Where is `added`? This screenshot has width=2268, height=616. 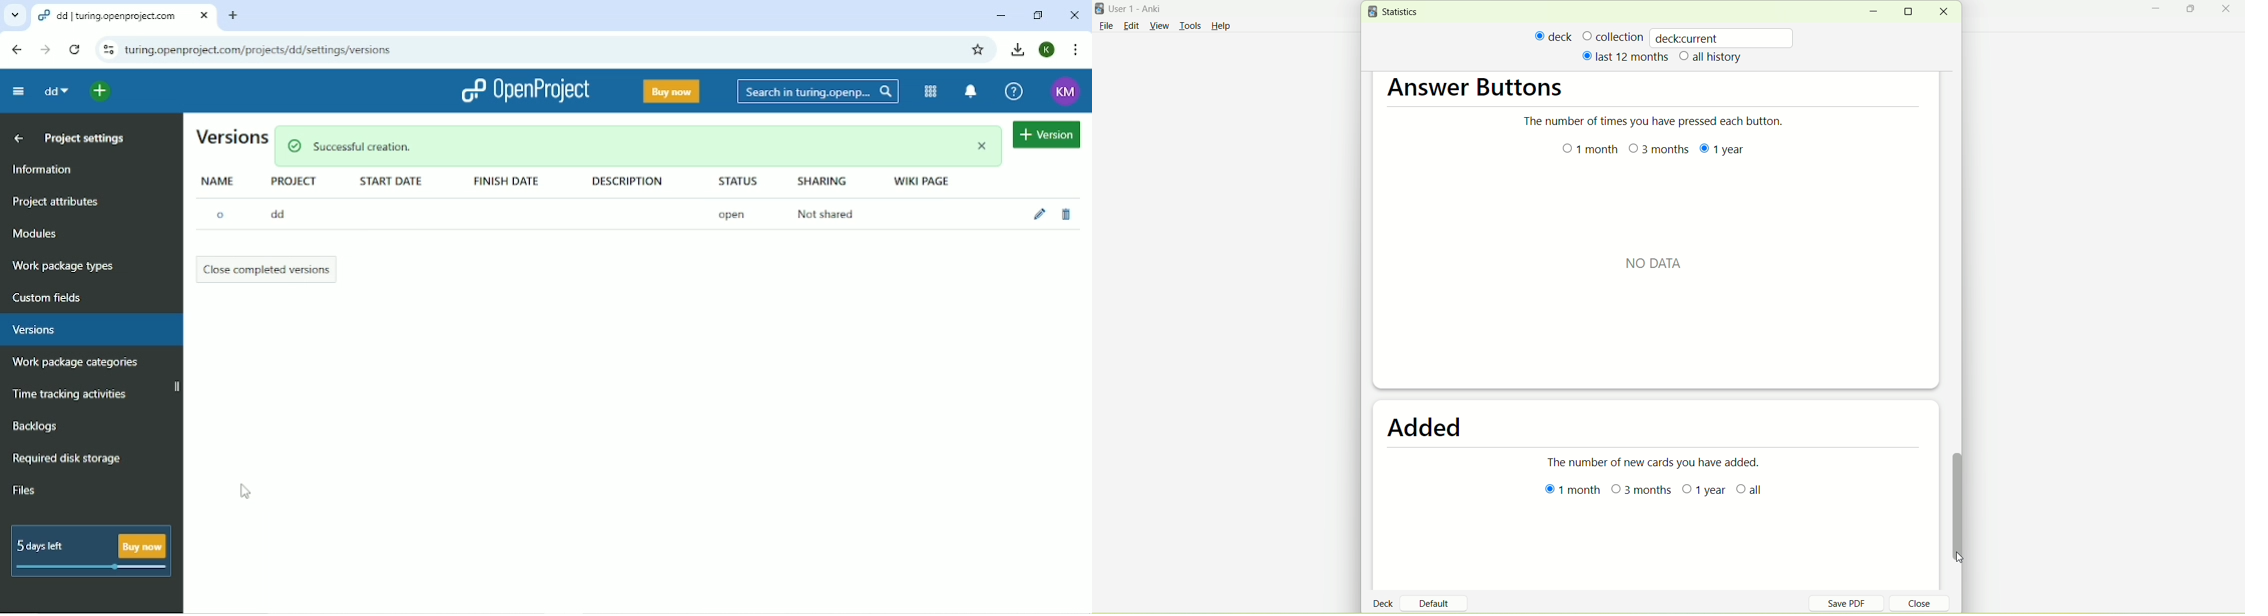
added is located at coordinates (1434, 428).